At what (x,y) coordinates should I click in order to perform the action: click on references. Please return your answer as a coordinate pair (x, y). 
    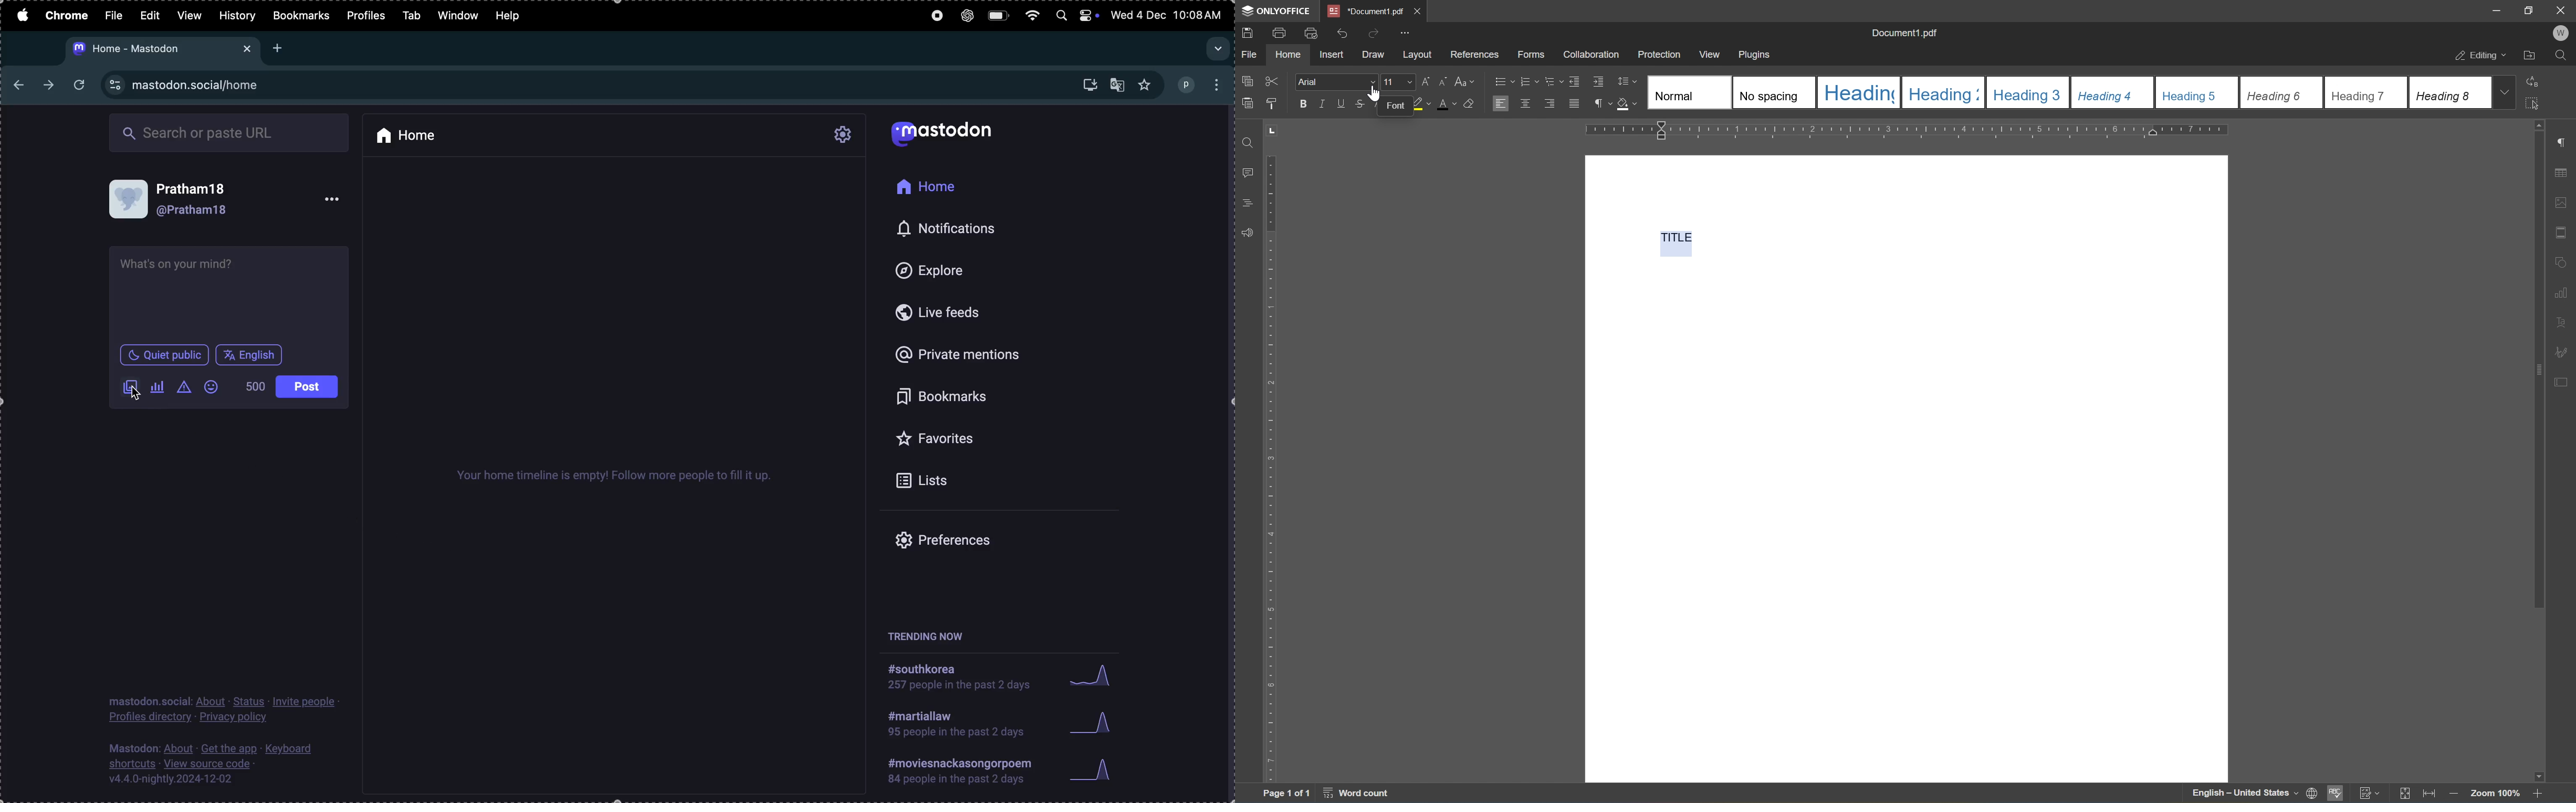
    Looking at the image, I should click on (1475, 56).